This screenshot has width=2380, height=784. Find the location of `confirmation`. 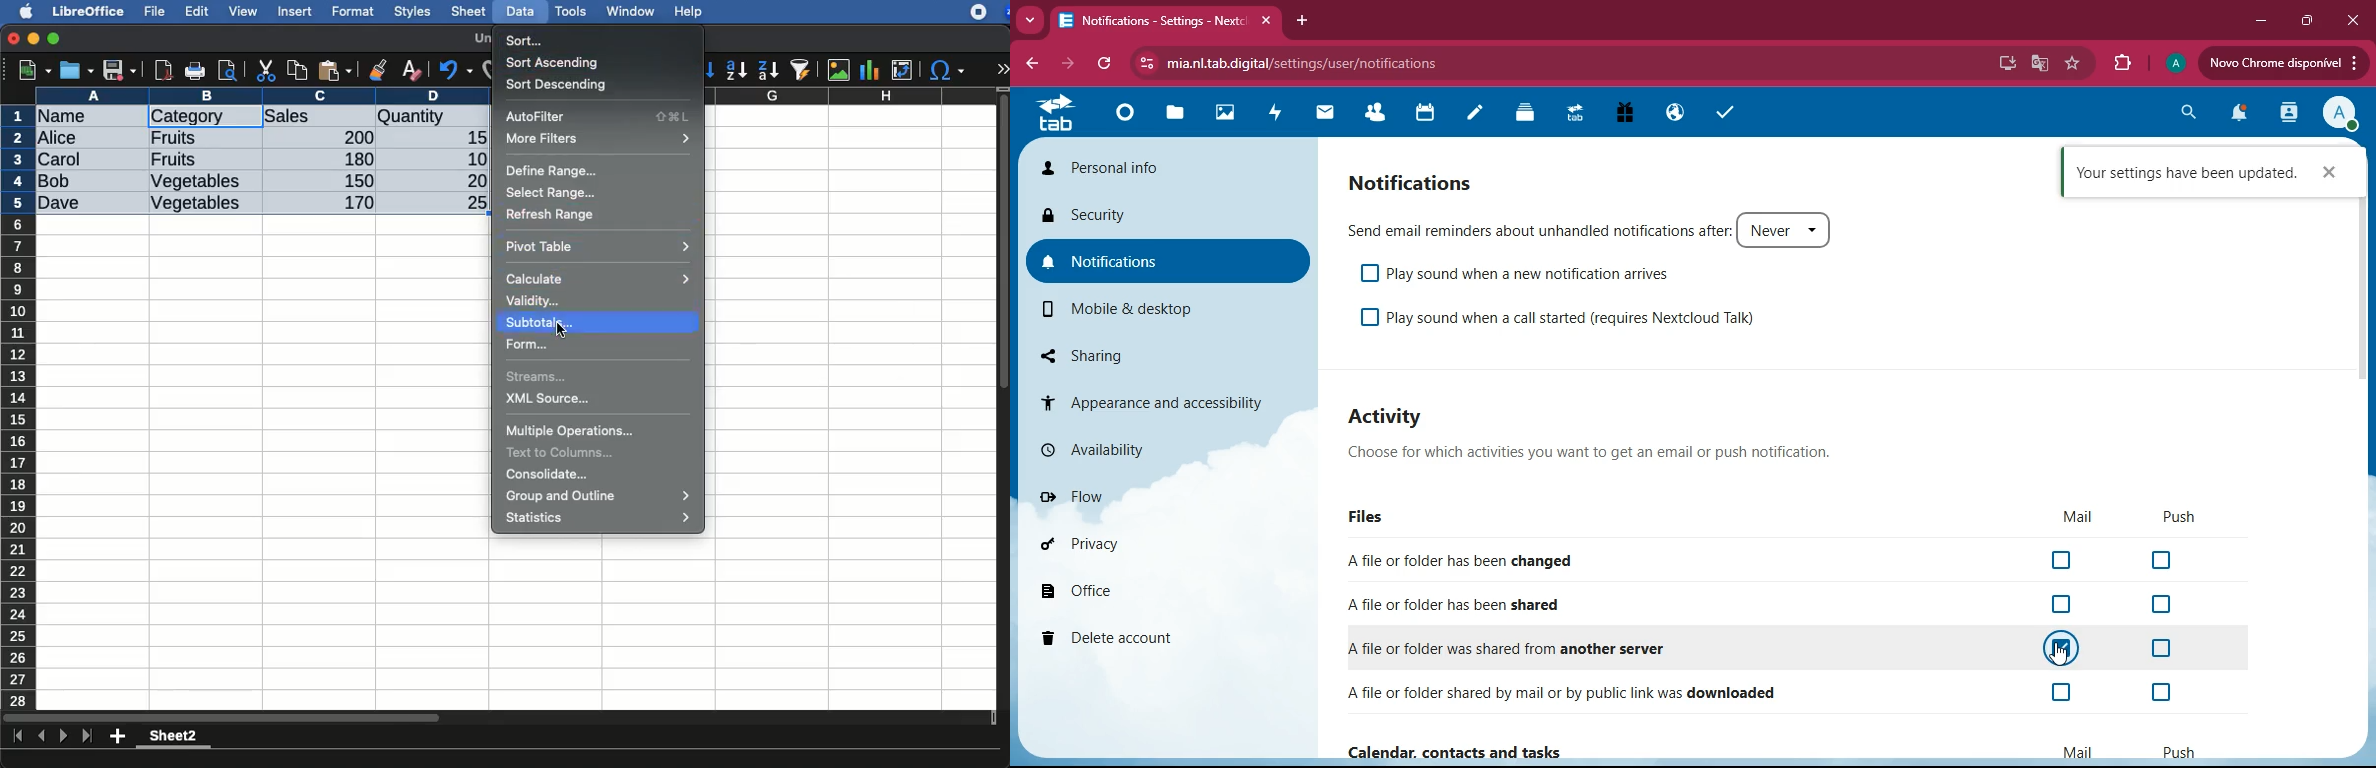

confirmation is located at coordinates (2187, 173).